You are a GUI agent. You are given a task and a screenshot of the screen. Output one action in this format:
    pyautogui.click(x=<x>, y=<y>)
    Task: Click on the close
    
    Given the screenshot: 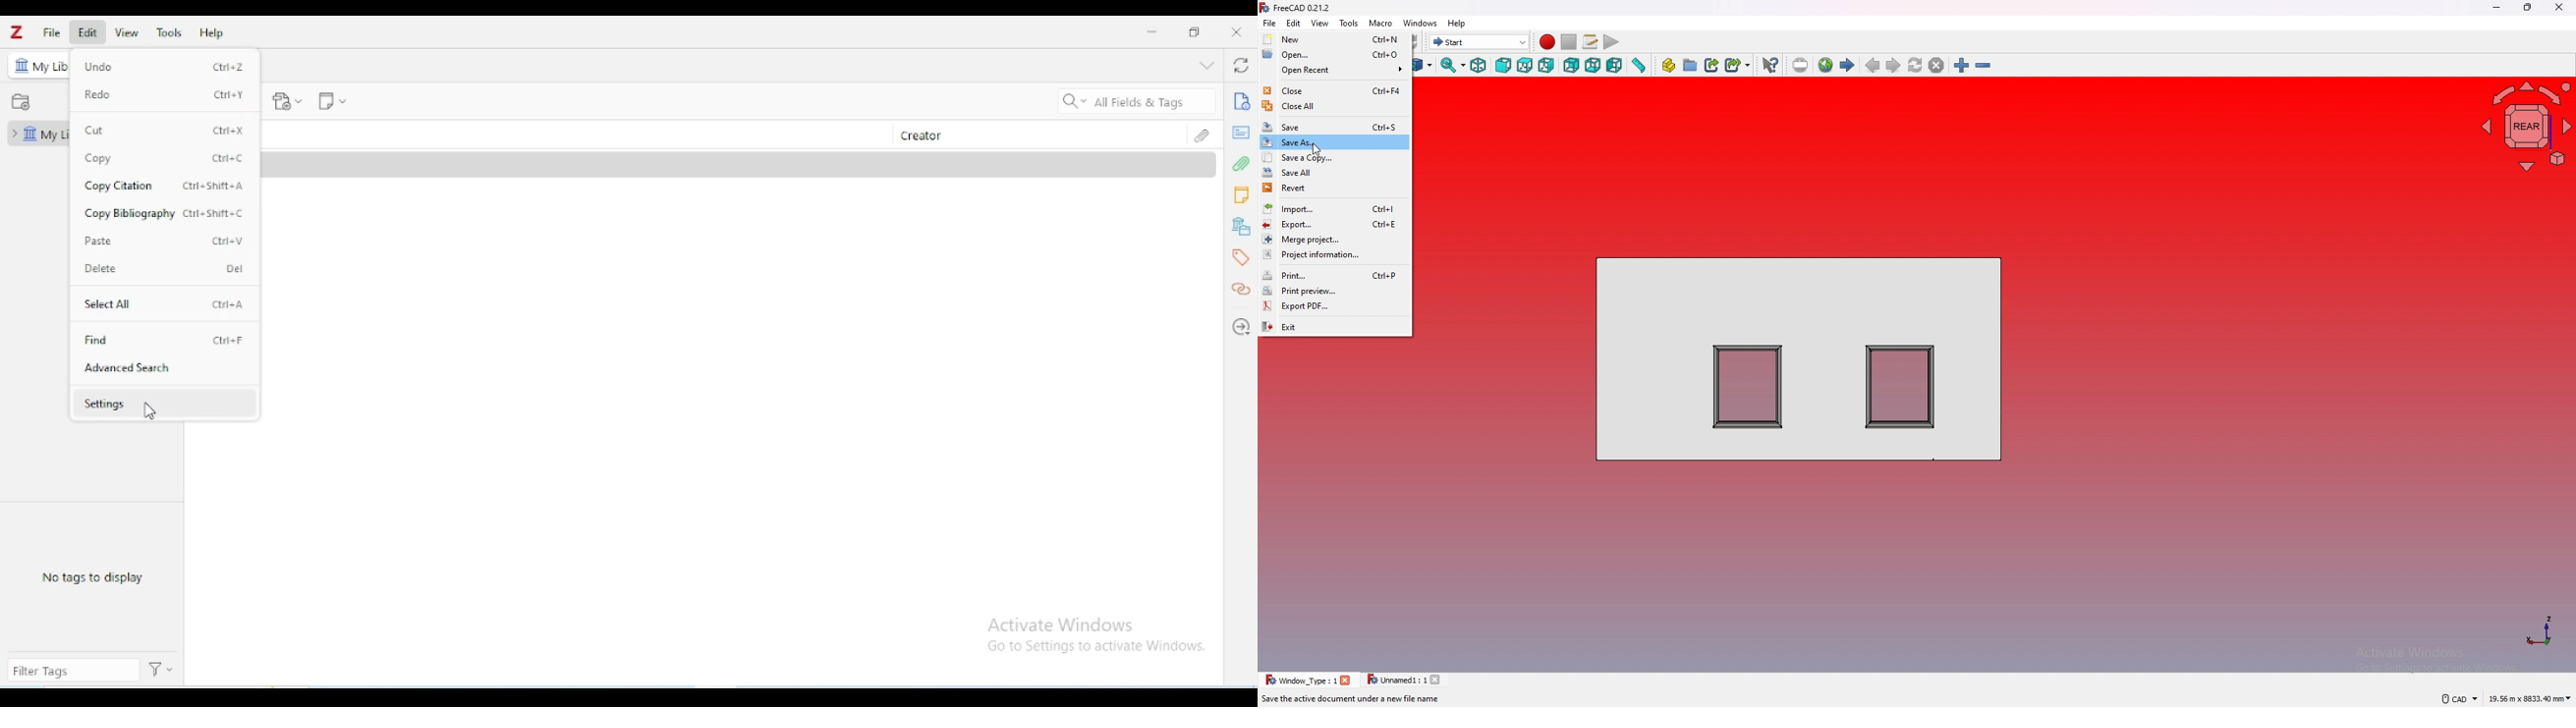 What is the action you would take?
    pyautogui.click(x=1237, y=31)
    